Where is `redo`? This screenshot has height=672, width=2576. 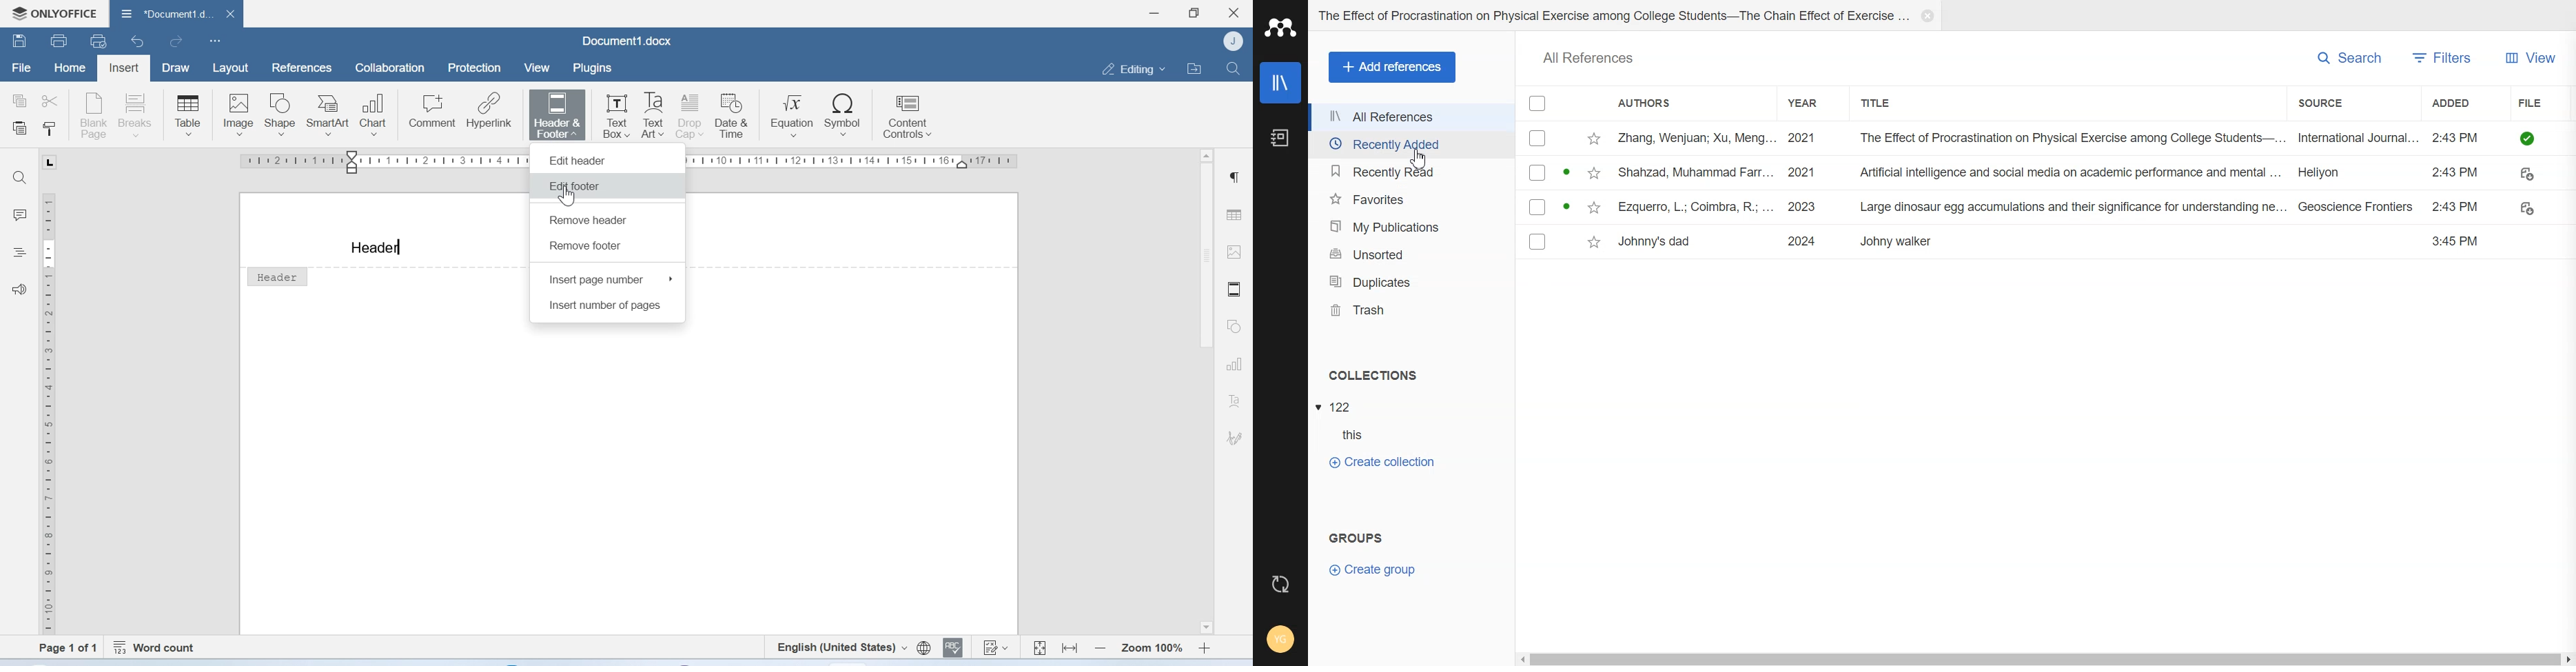
redo is located at coordinates (176, 43).